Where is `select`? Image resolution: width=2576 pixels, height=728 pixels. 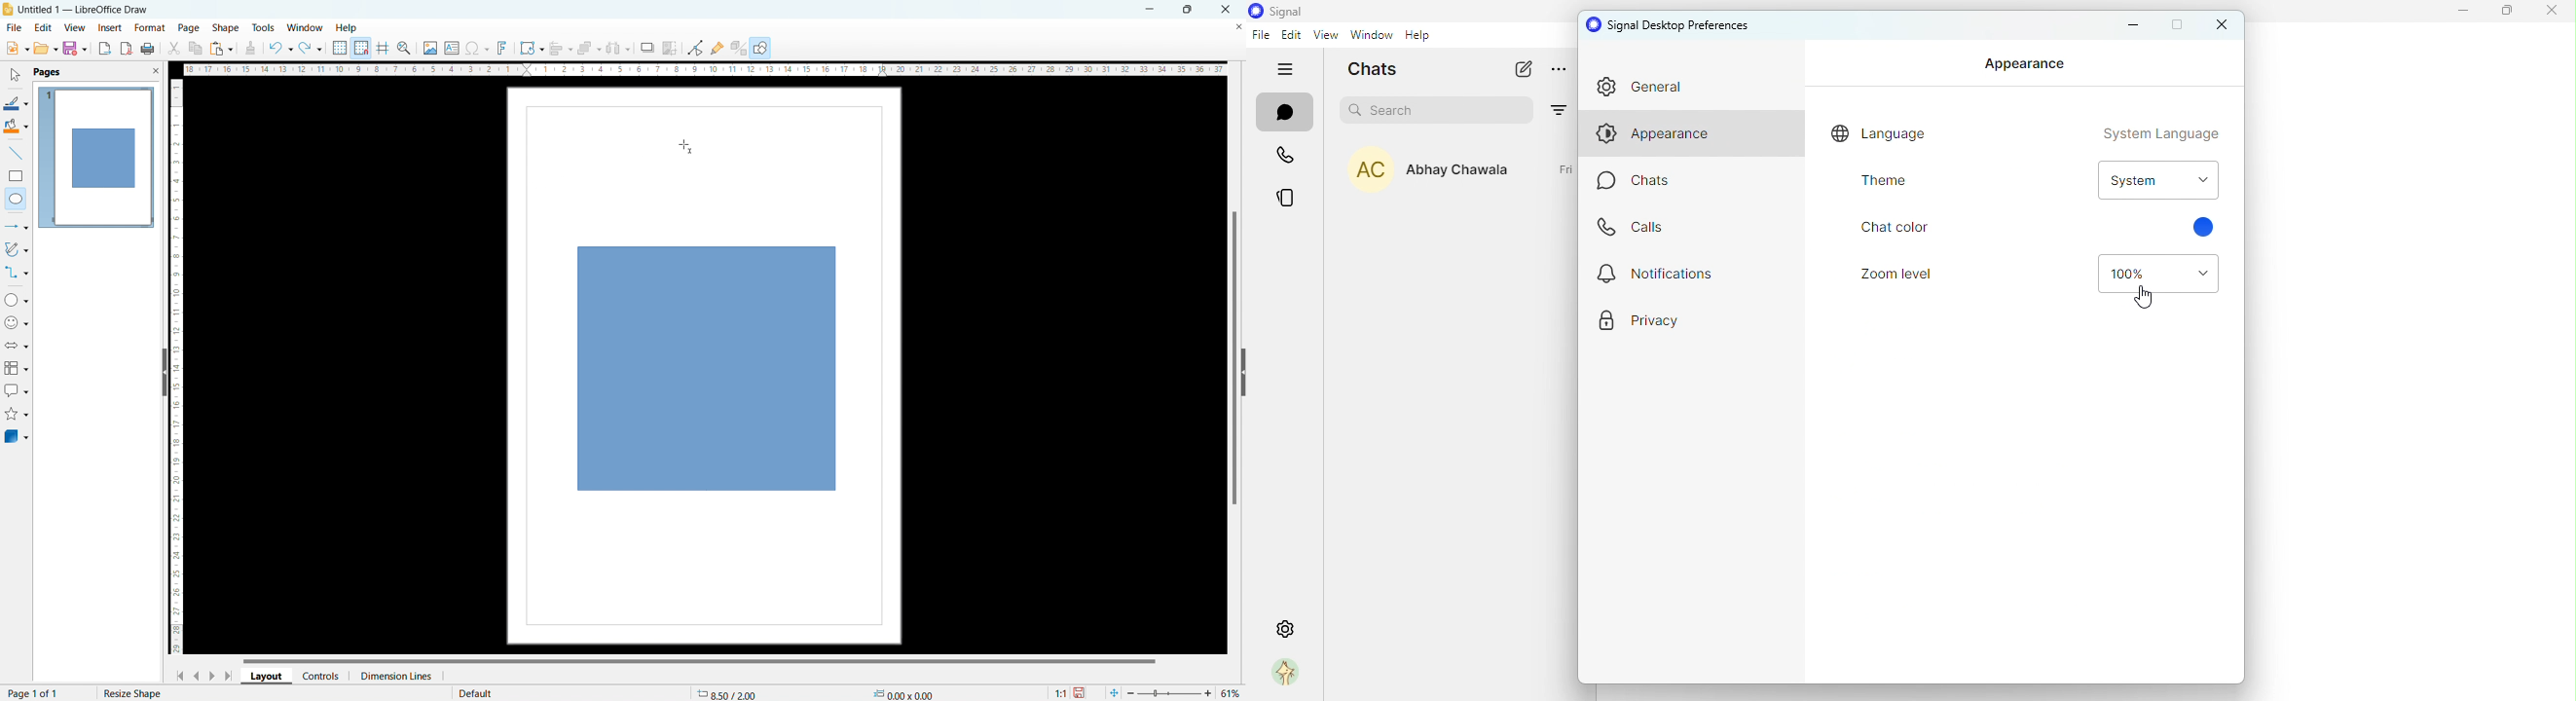
select is located at coordinates (14, 75).